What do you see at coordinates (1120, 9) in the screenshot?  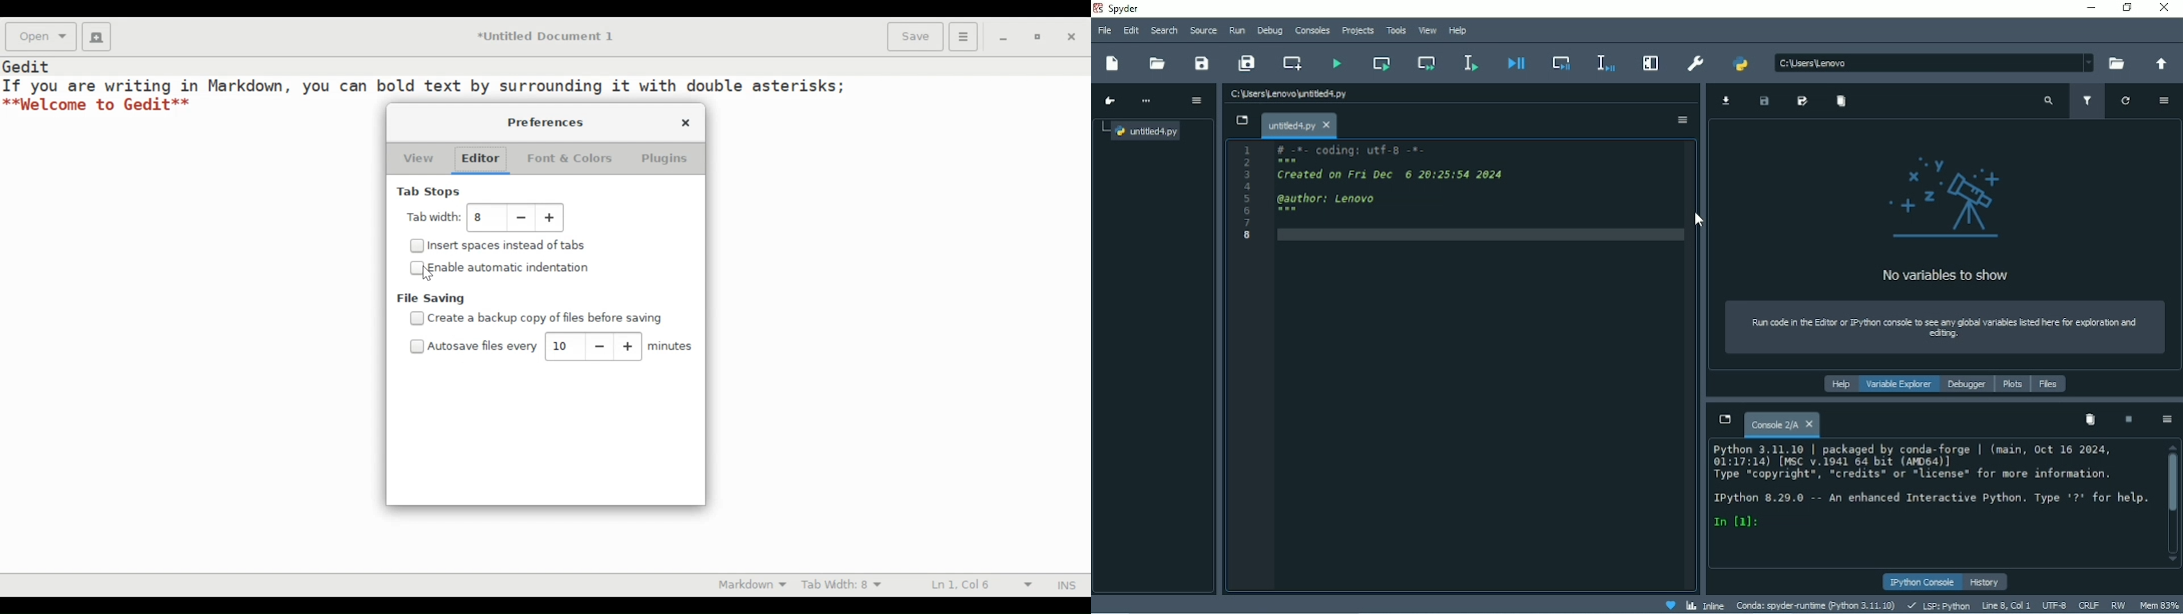 I see `Spyder` at bounding box center [1120, 9].